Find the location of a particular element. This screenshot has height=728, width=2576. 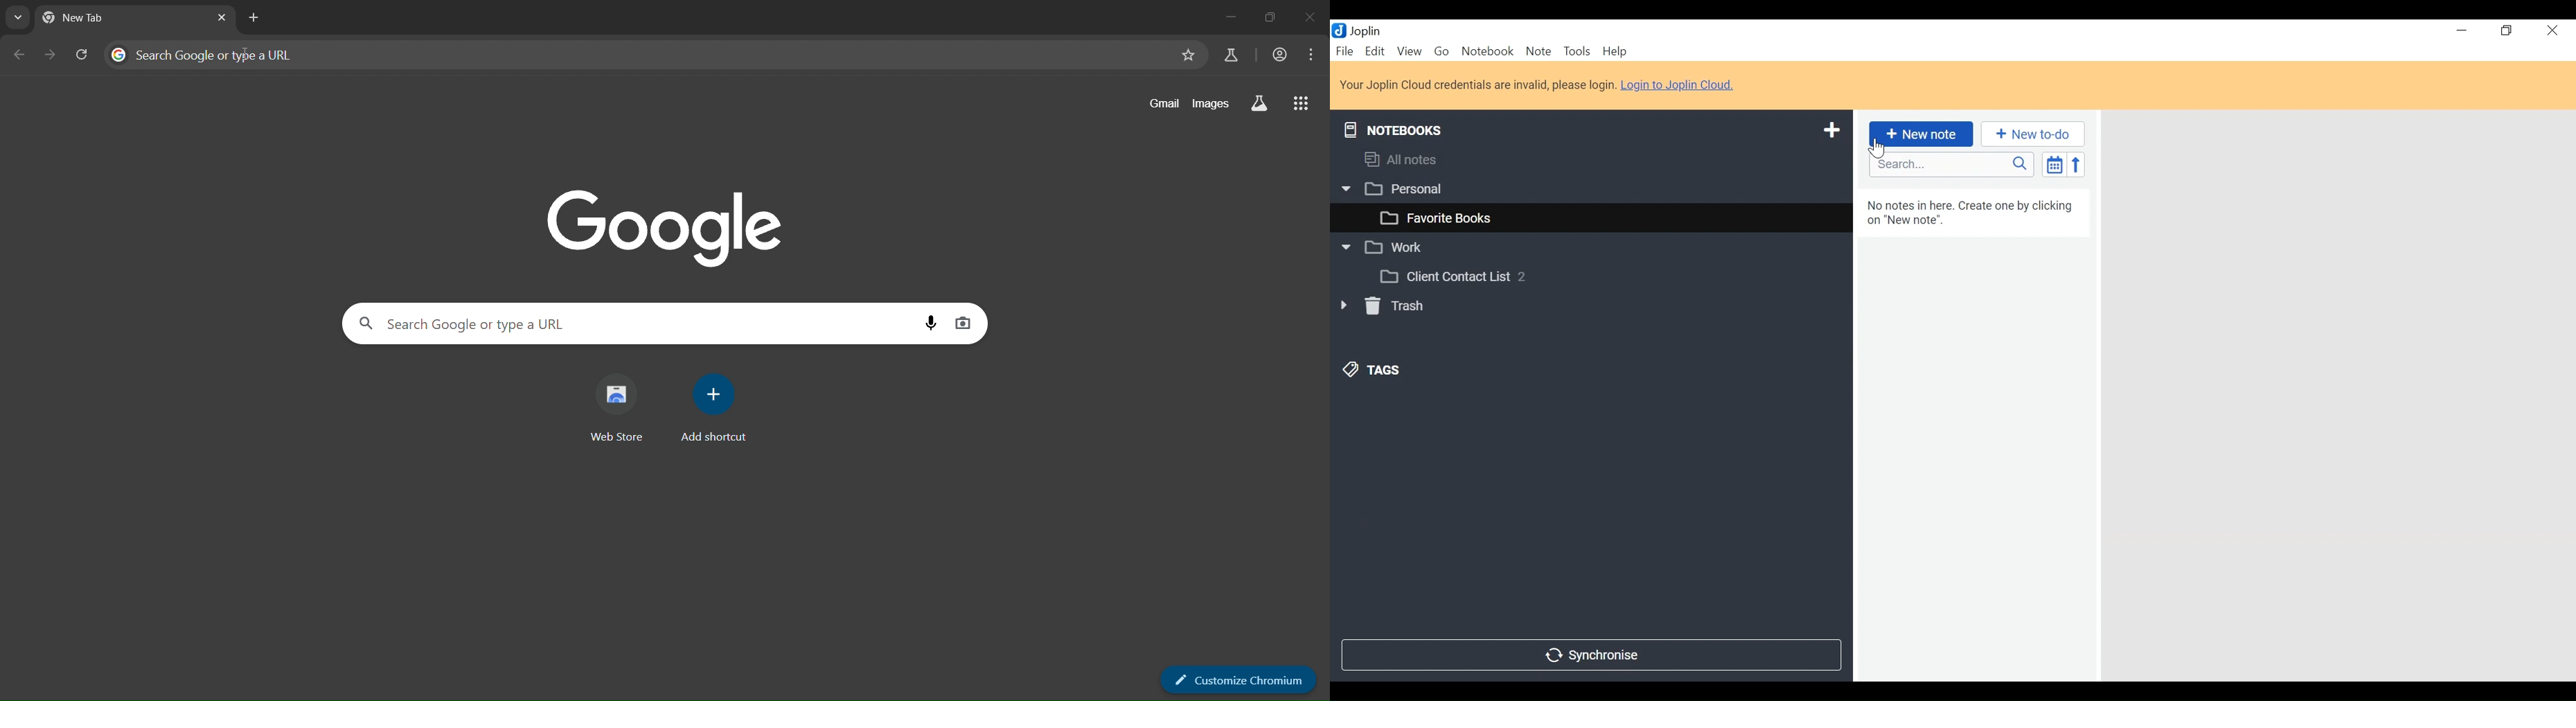

Notebook is located at coordinates (1487, 52).